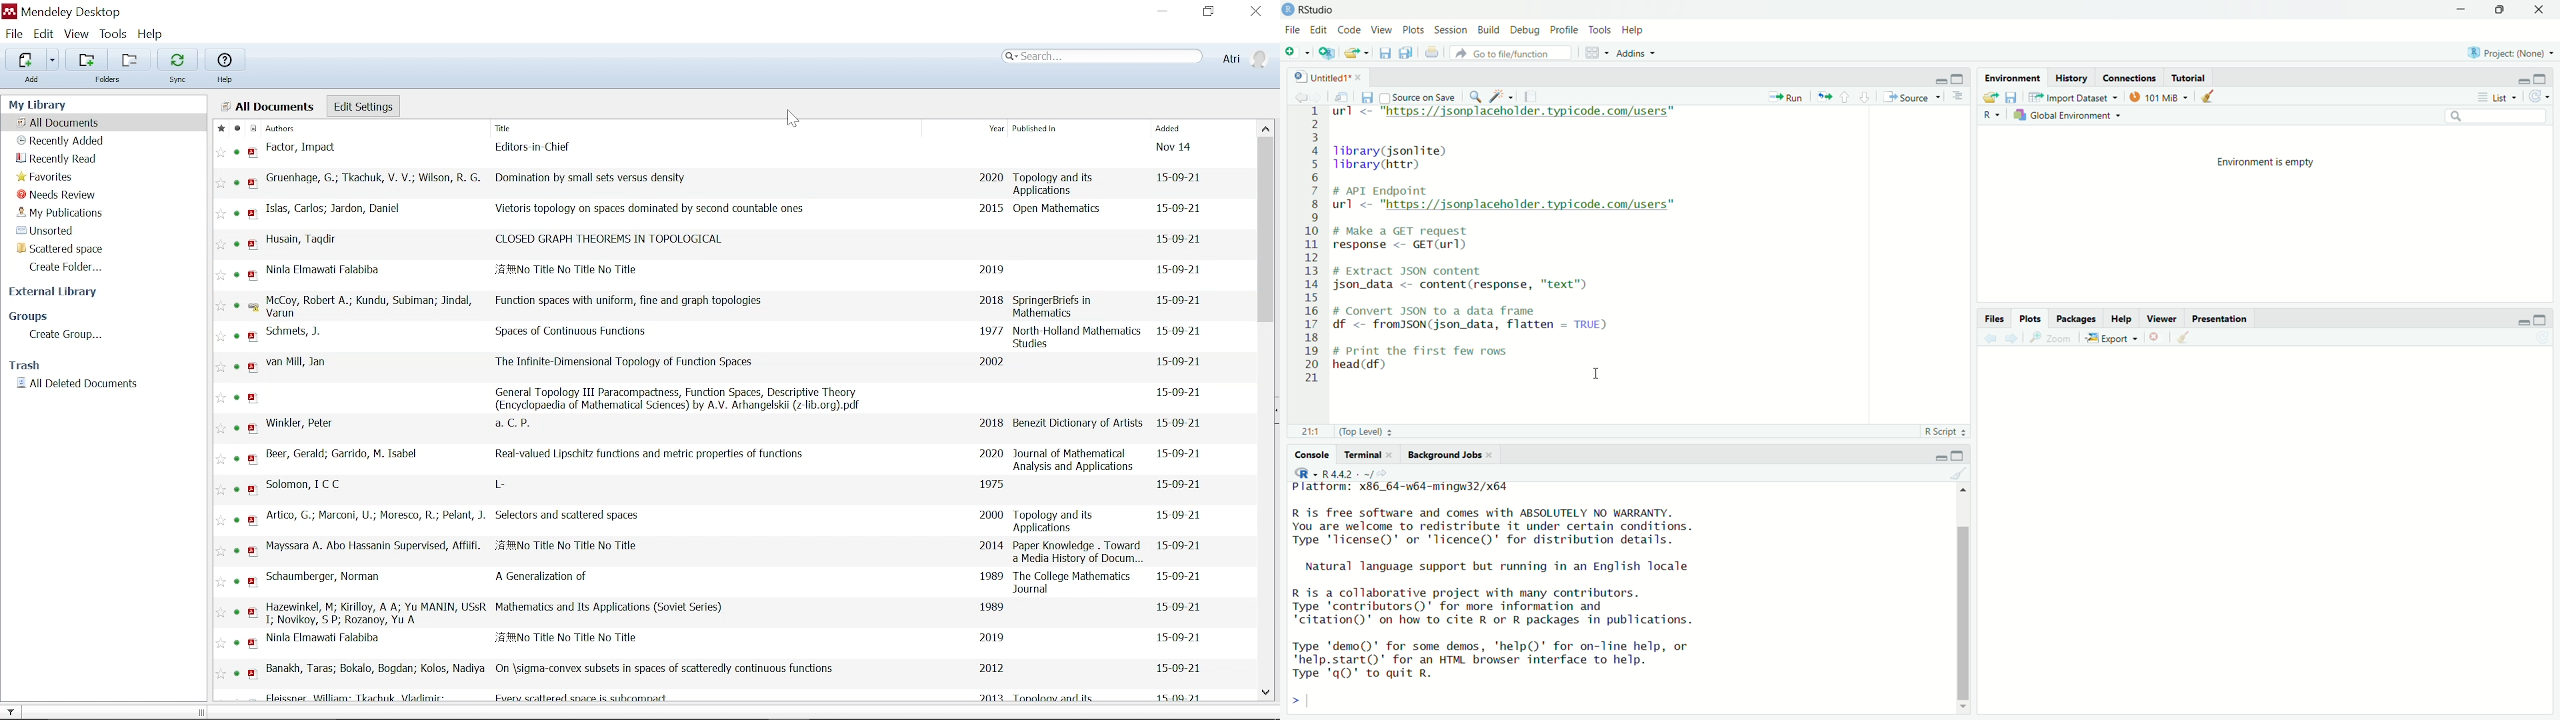  What do you see at coordinates (2544, 339) in the screenshot?
I see `Refresh` at bounding box center [2544, 339].